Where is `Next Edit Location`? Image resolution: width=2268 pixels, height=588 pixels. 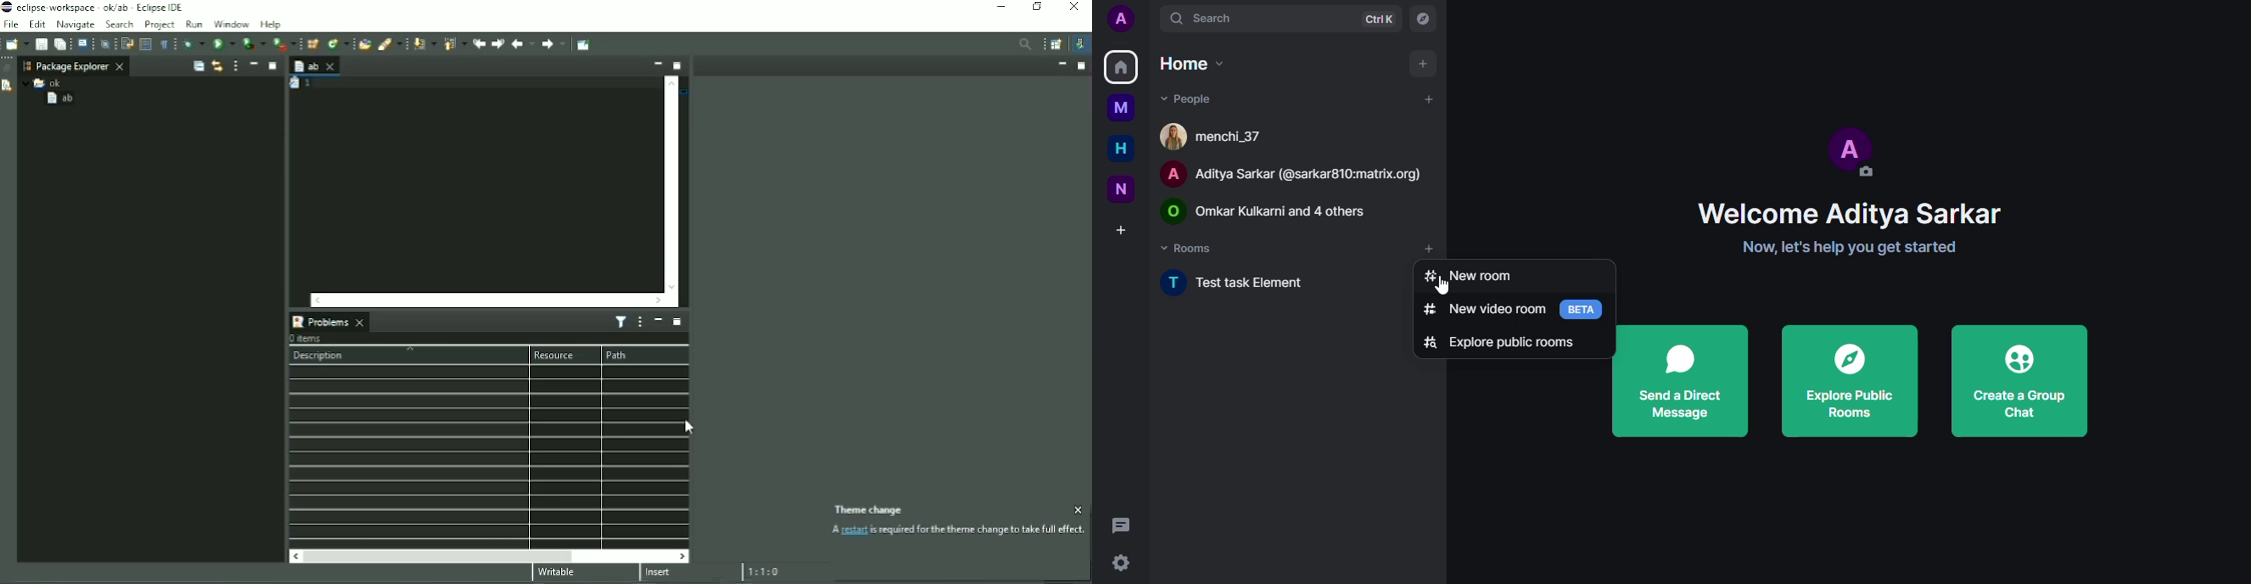
Next Edit Location is located at coordinates (498, 43).